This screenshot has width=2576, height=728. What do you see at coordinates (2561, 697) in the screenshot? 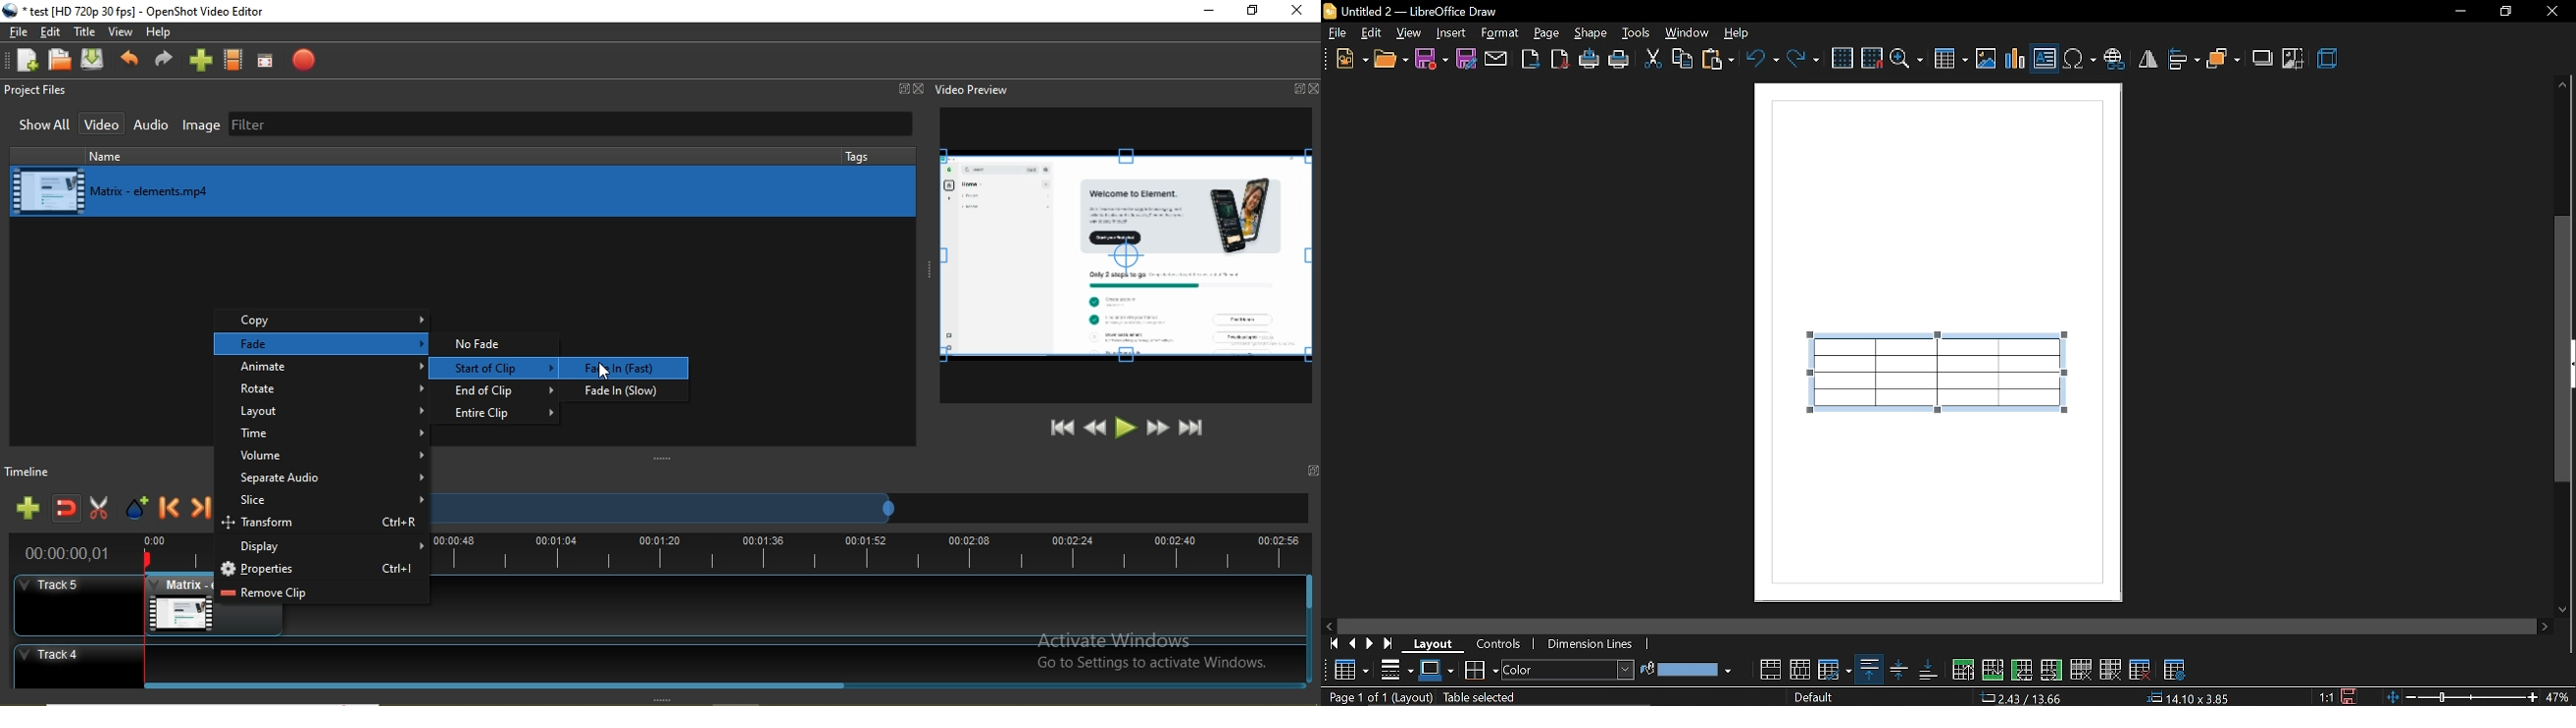
I see `47%` at bounding box center [2561, 697].